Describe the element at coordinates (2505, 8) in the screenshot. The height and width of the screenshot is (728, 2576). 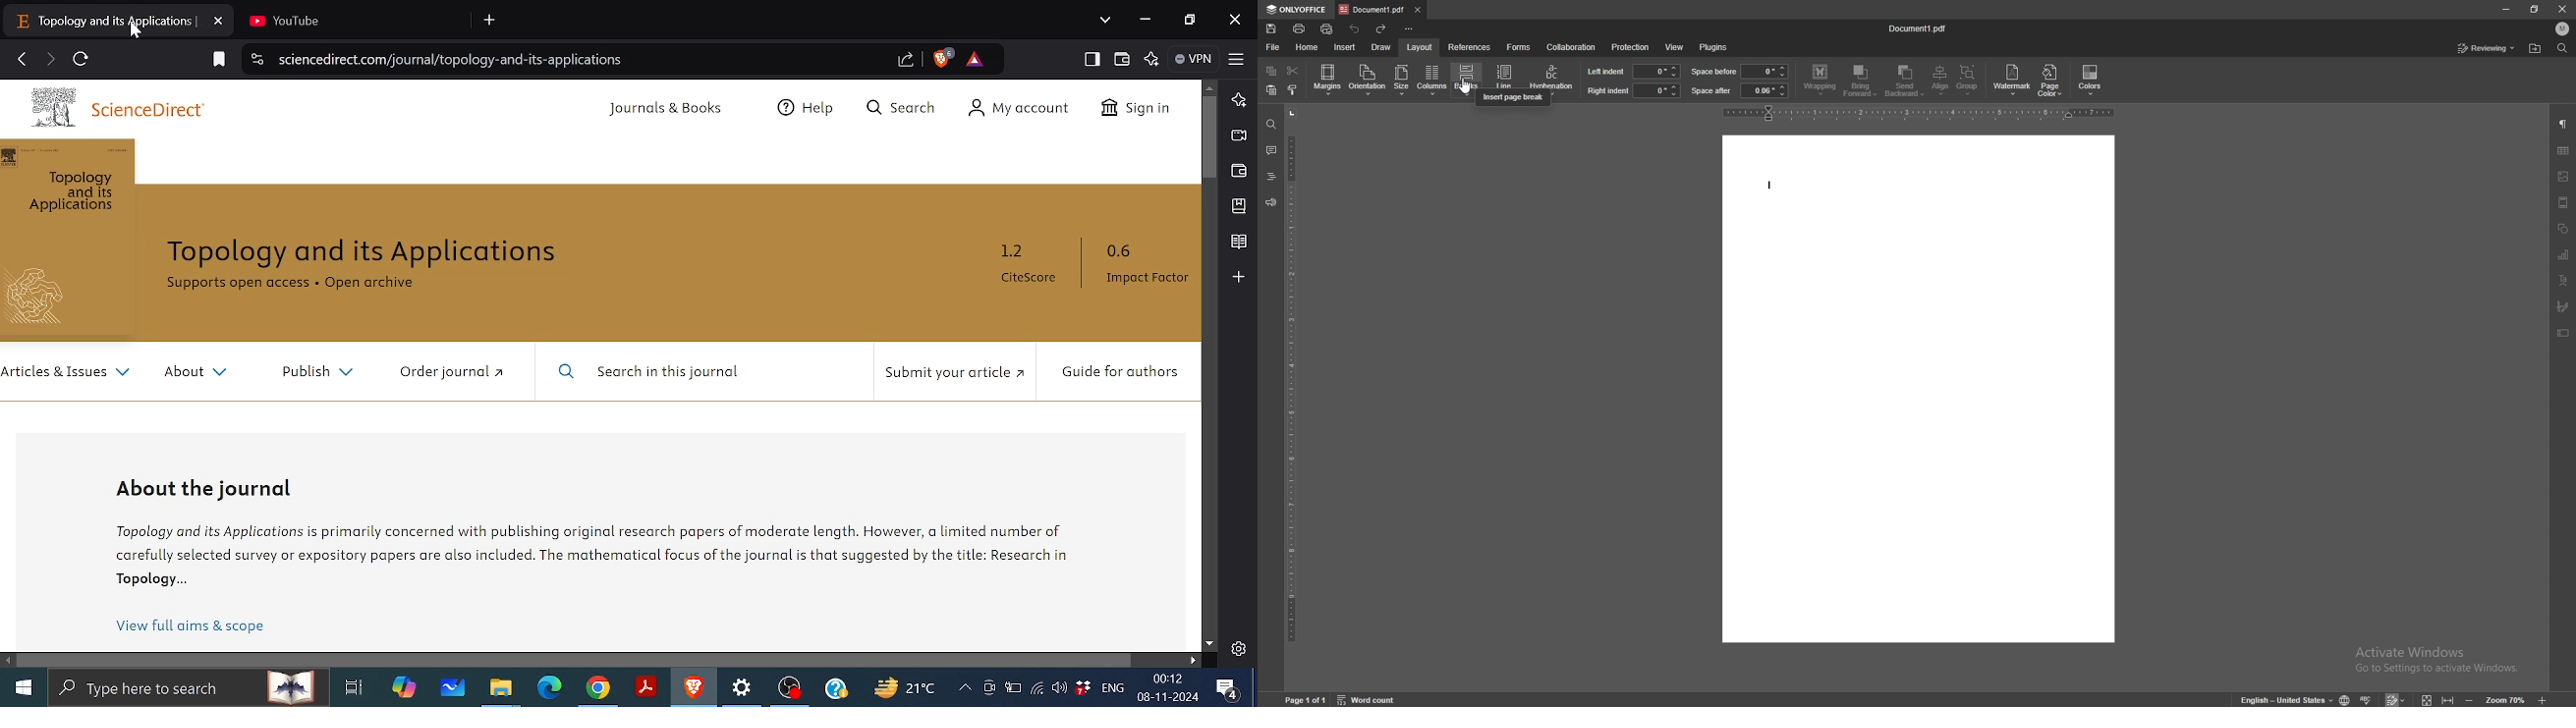
I see `minimize` at that location.